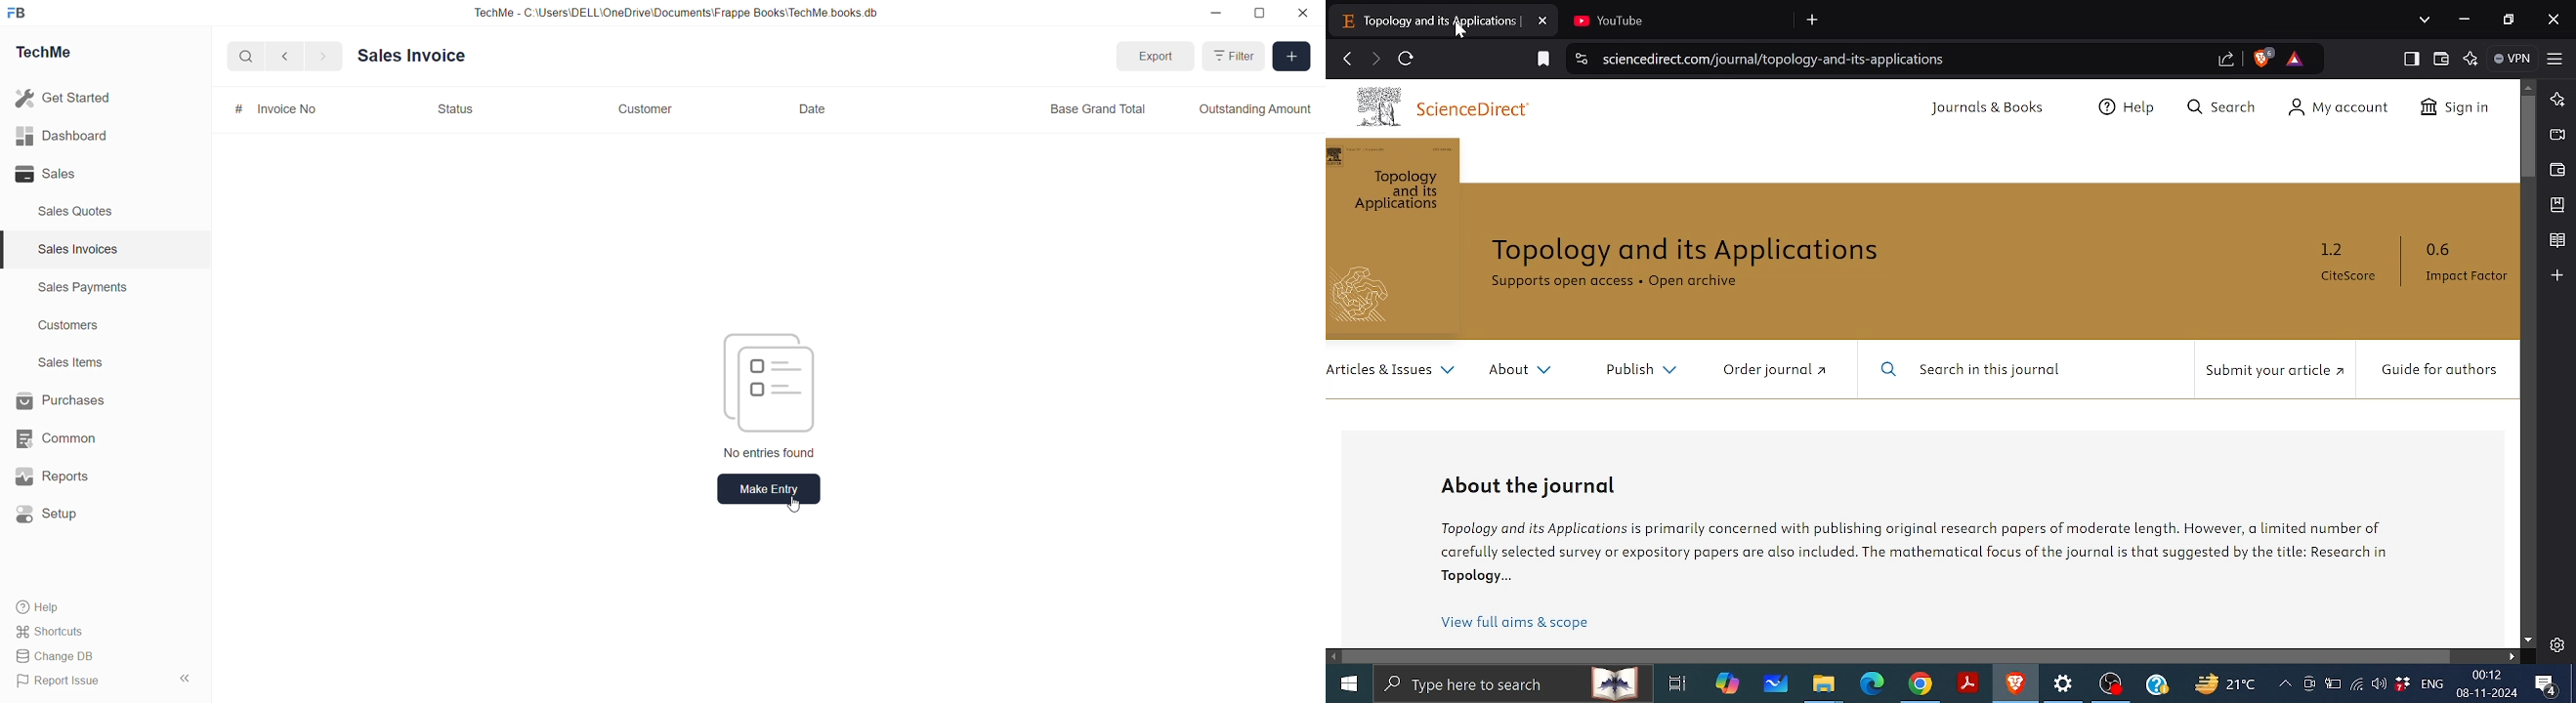 The height and width of the screenshot is (728, 2576). Describe the element at coordinates (41, 608) in the screenshot. I see `Help` at that location.